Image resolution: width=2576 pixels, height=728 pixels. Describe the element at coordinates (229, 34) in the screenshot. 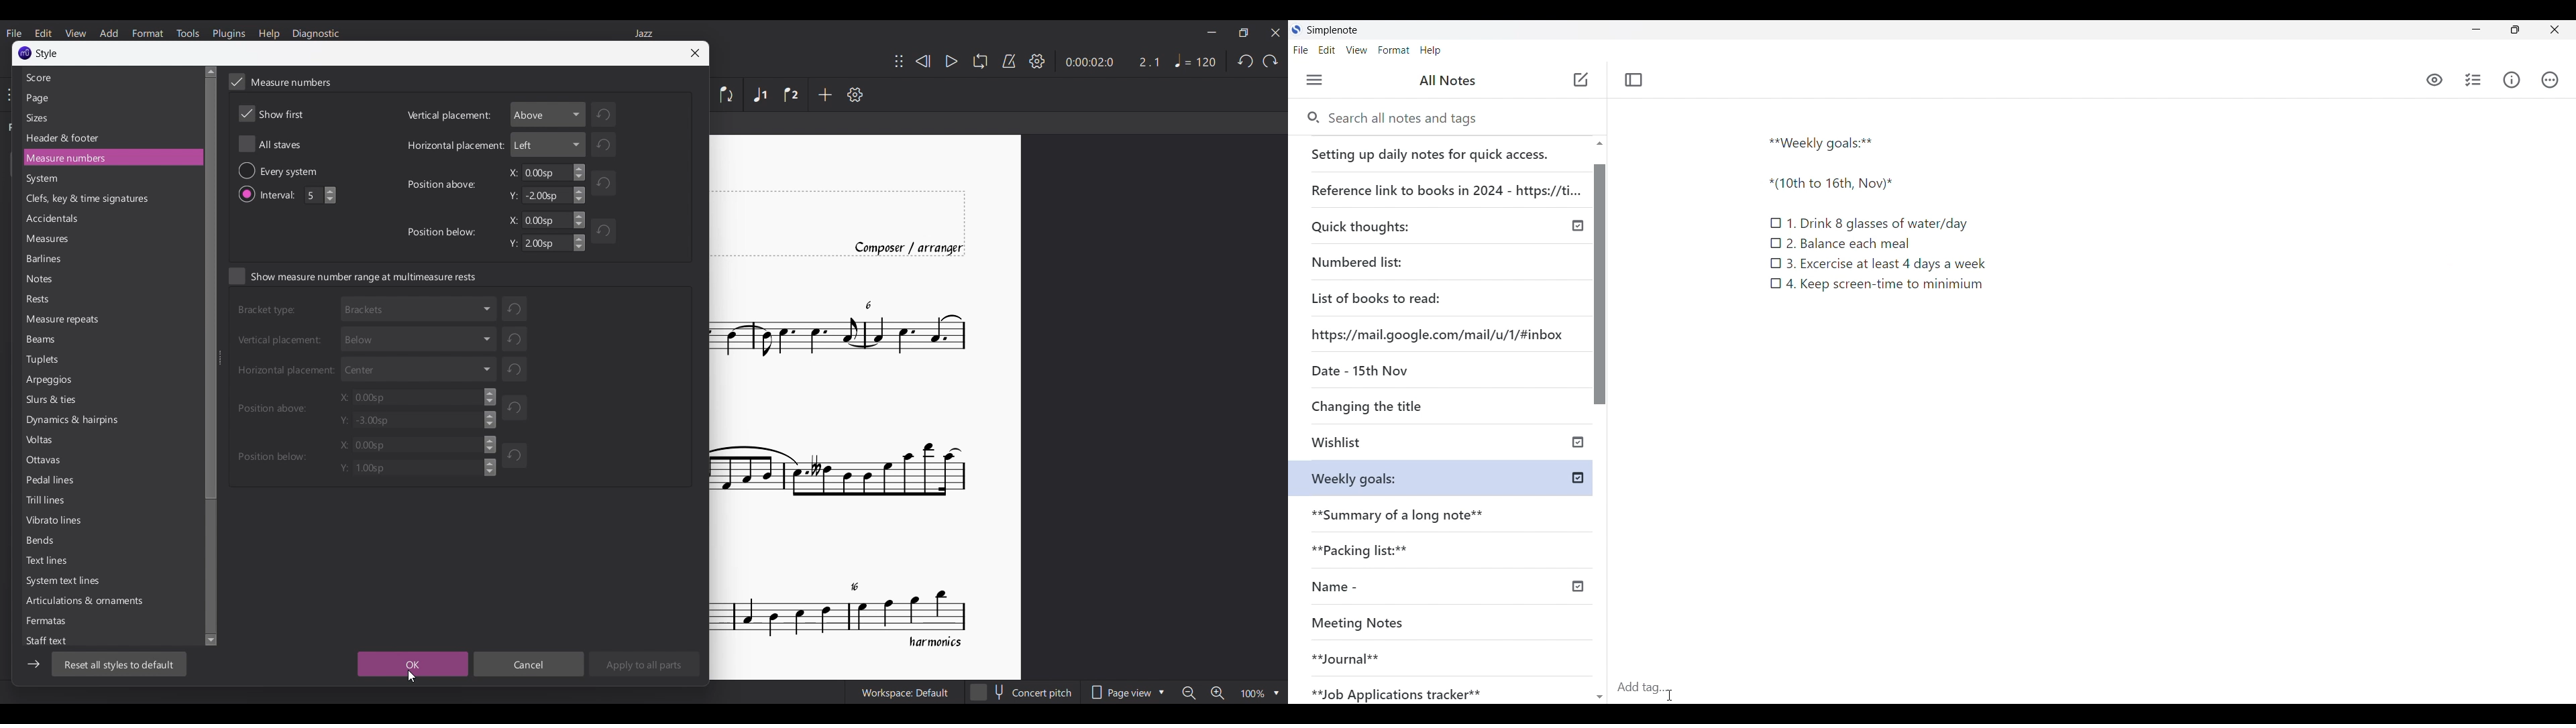

I see `Plugins menu` at that location.